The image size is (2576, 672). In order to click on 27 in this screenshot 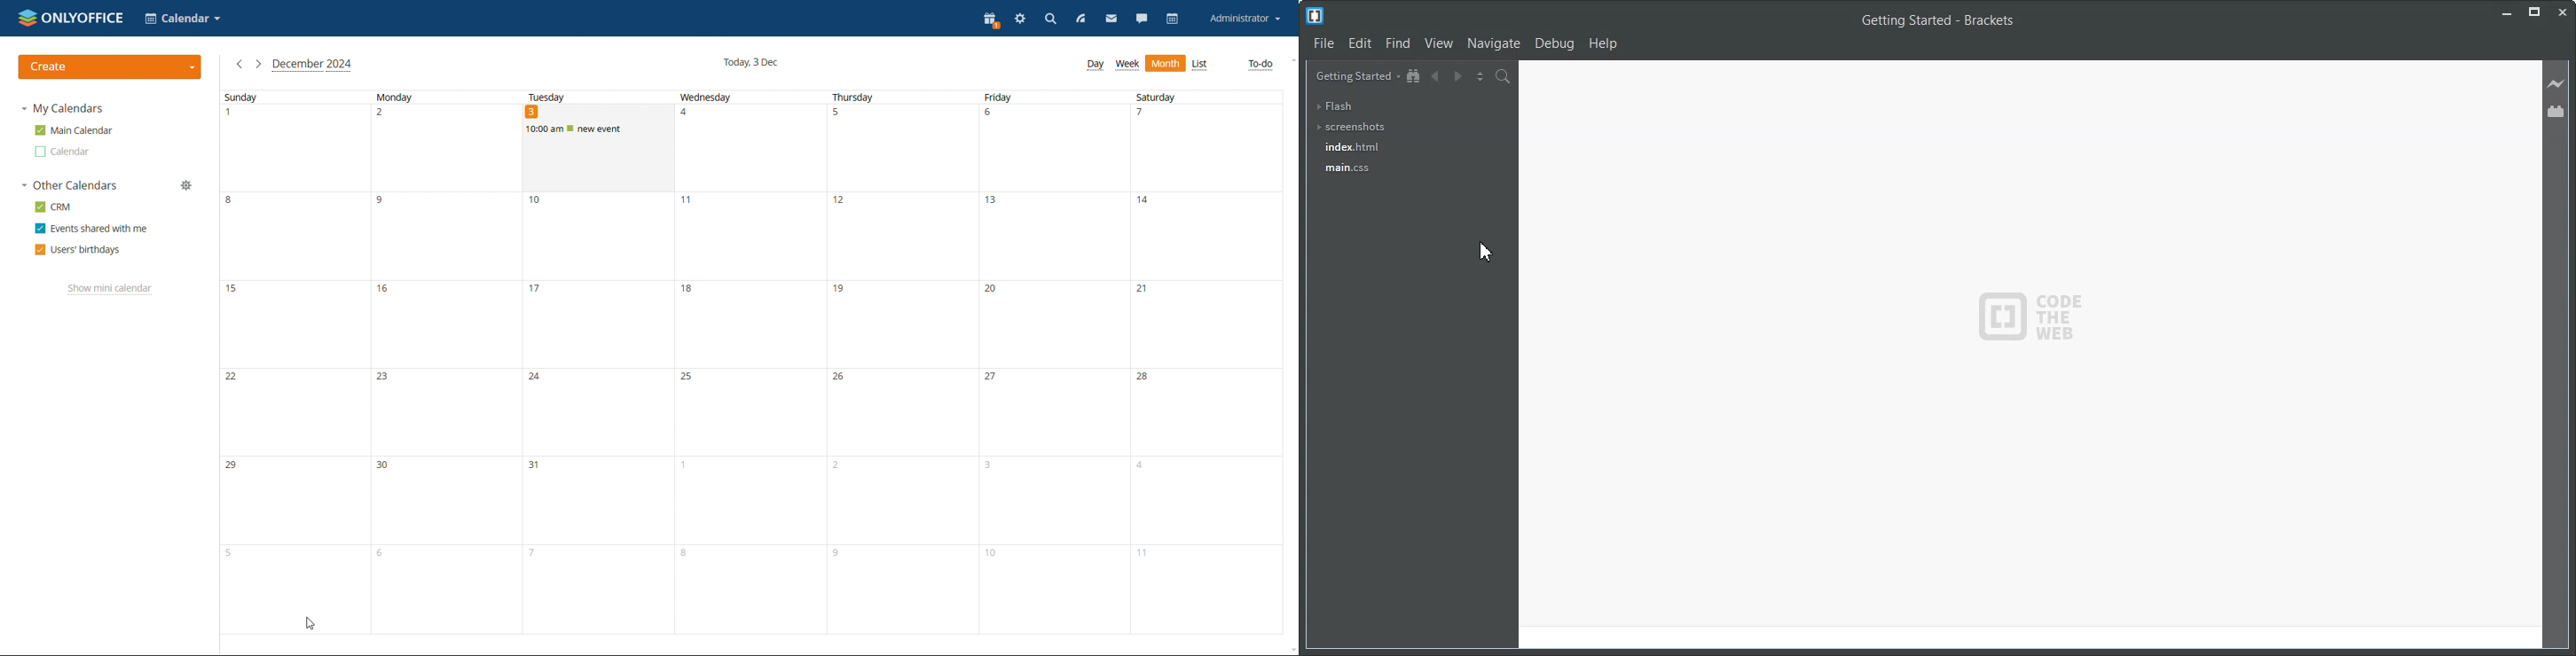, I will do `click(1054, 413)`.